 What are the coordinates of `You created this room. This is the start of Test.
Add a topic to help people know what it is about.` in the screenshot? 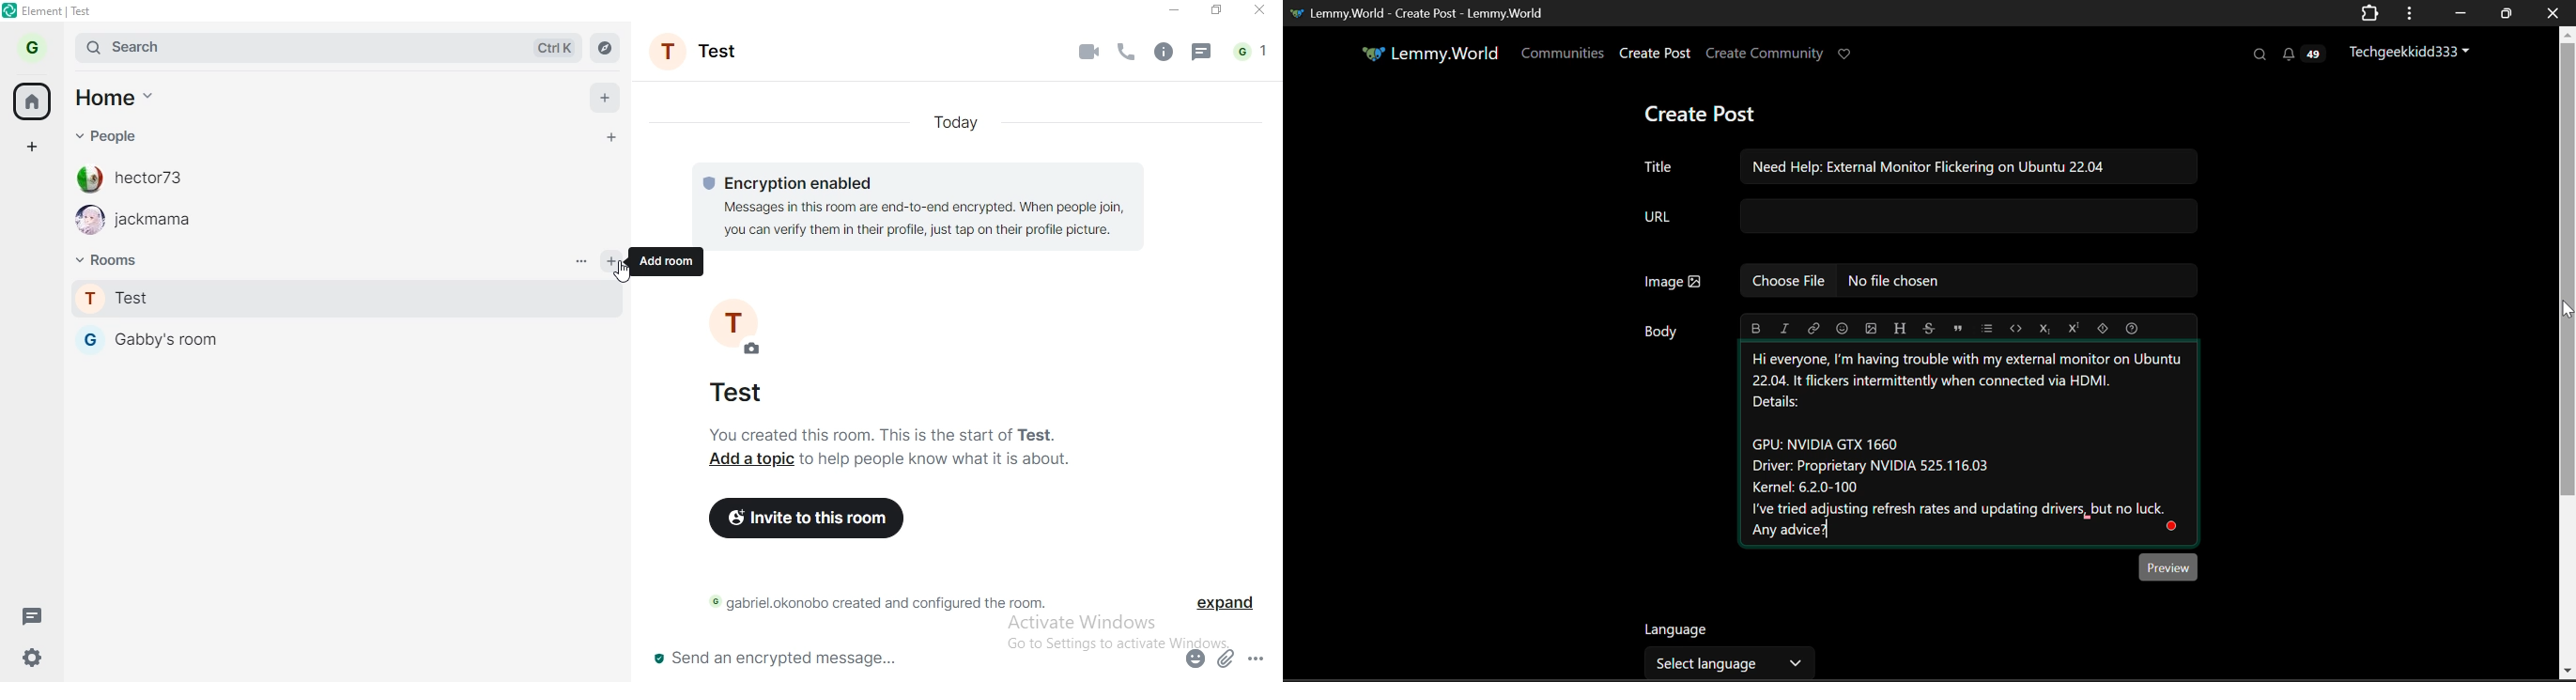 It's located at (880, 444).